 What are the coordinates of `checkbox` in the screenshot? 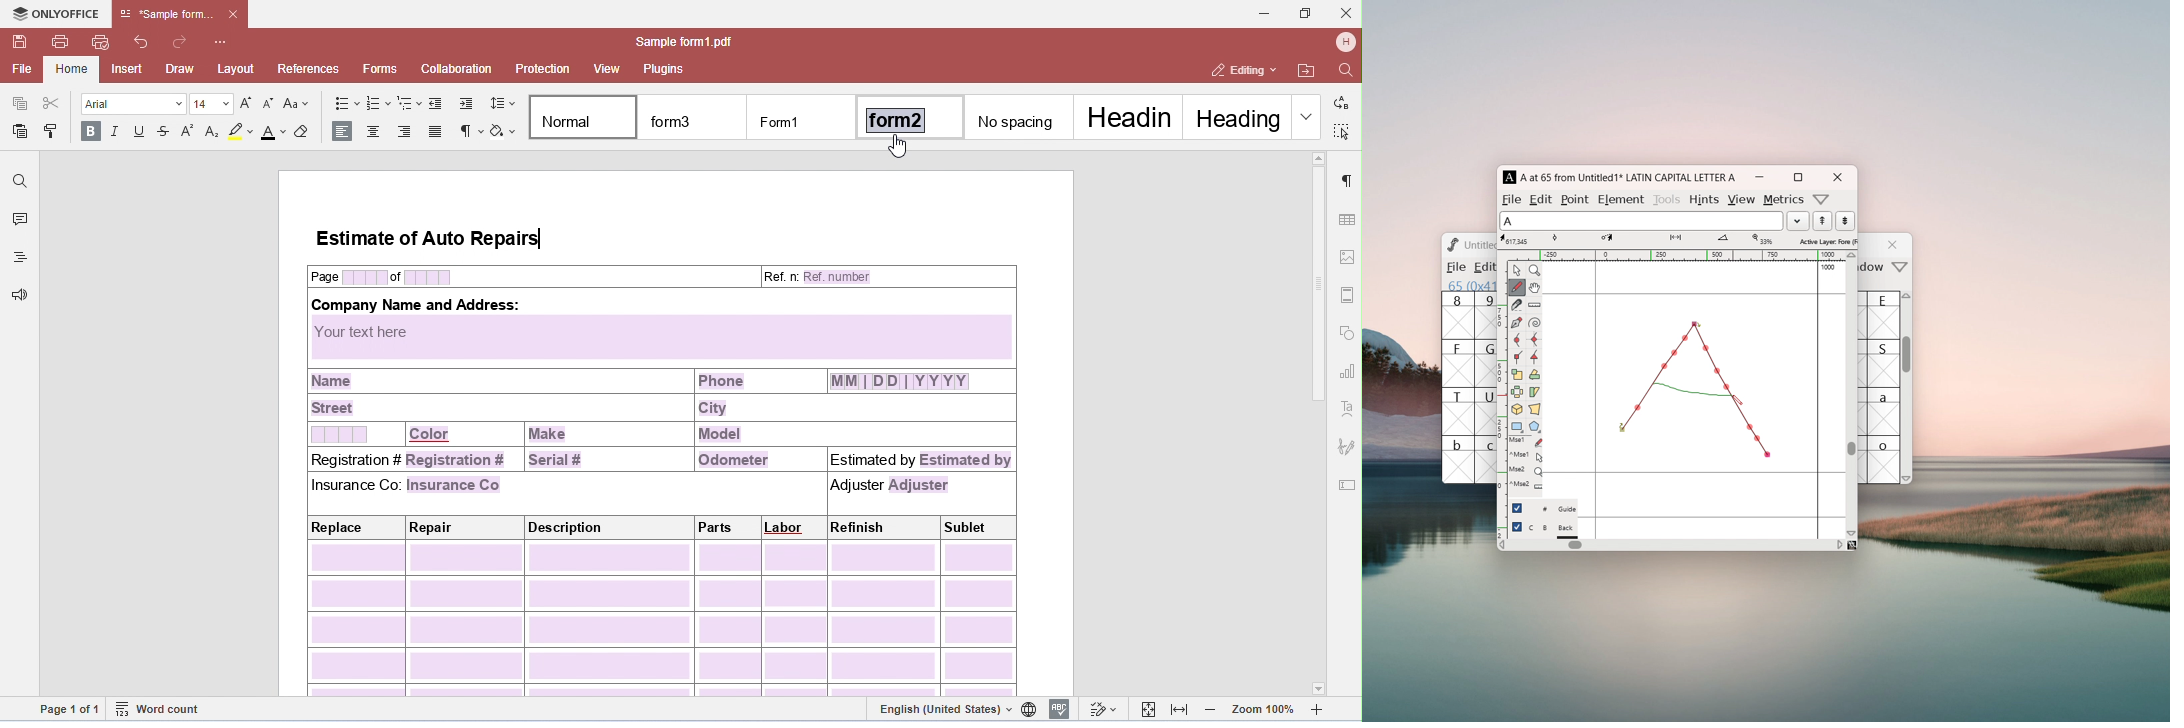 It's located at (1517, 507).